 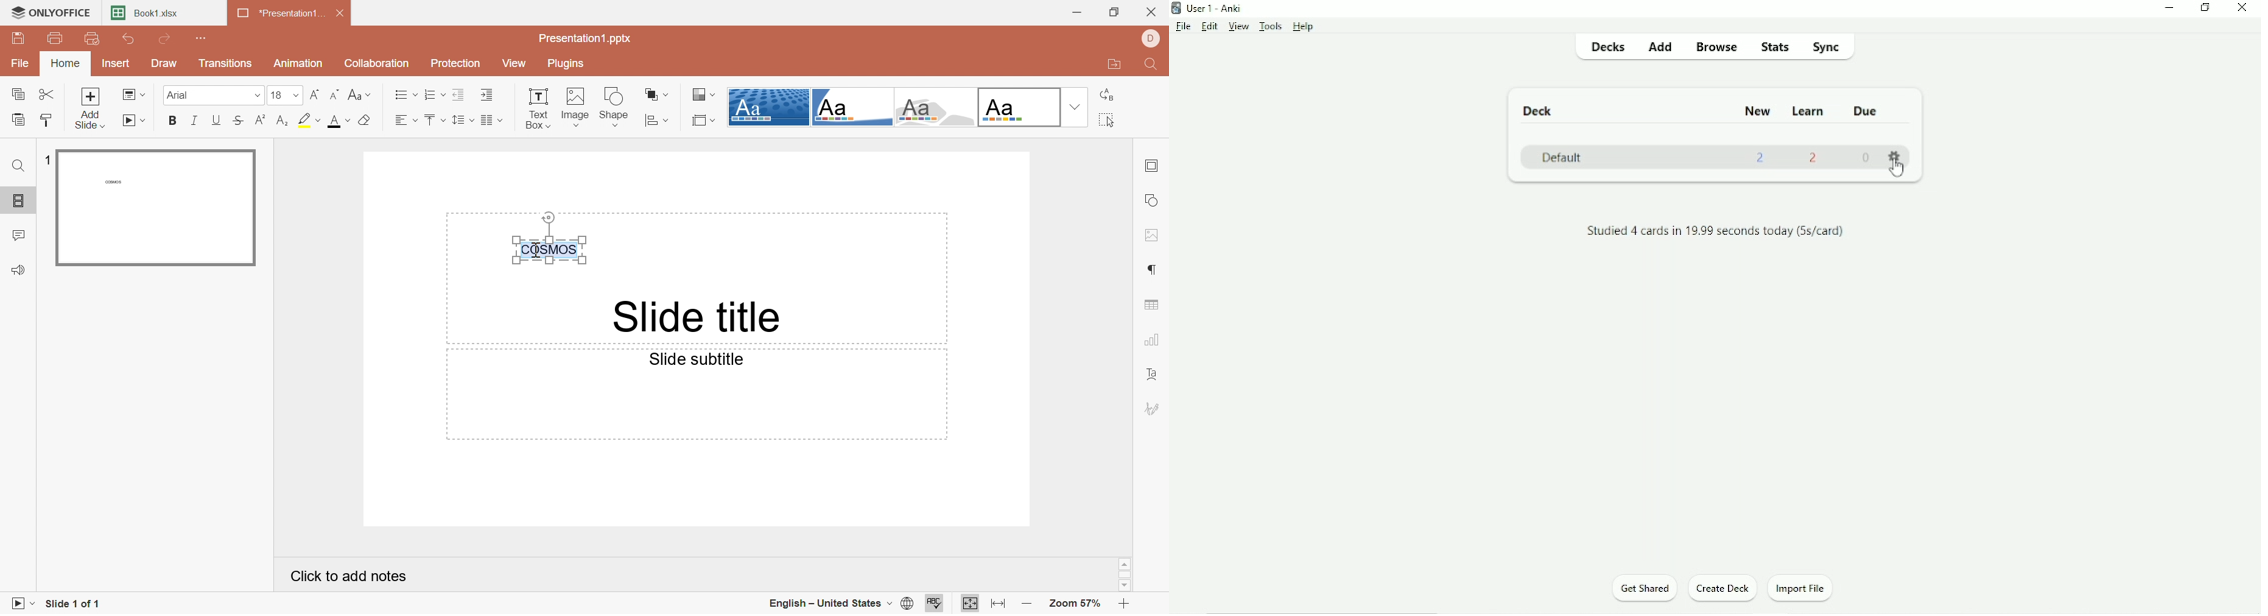 I want to click on Save, so click(x=13, y=37).